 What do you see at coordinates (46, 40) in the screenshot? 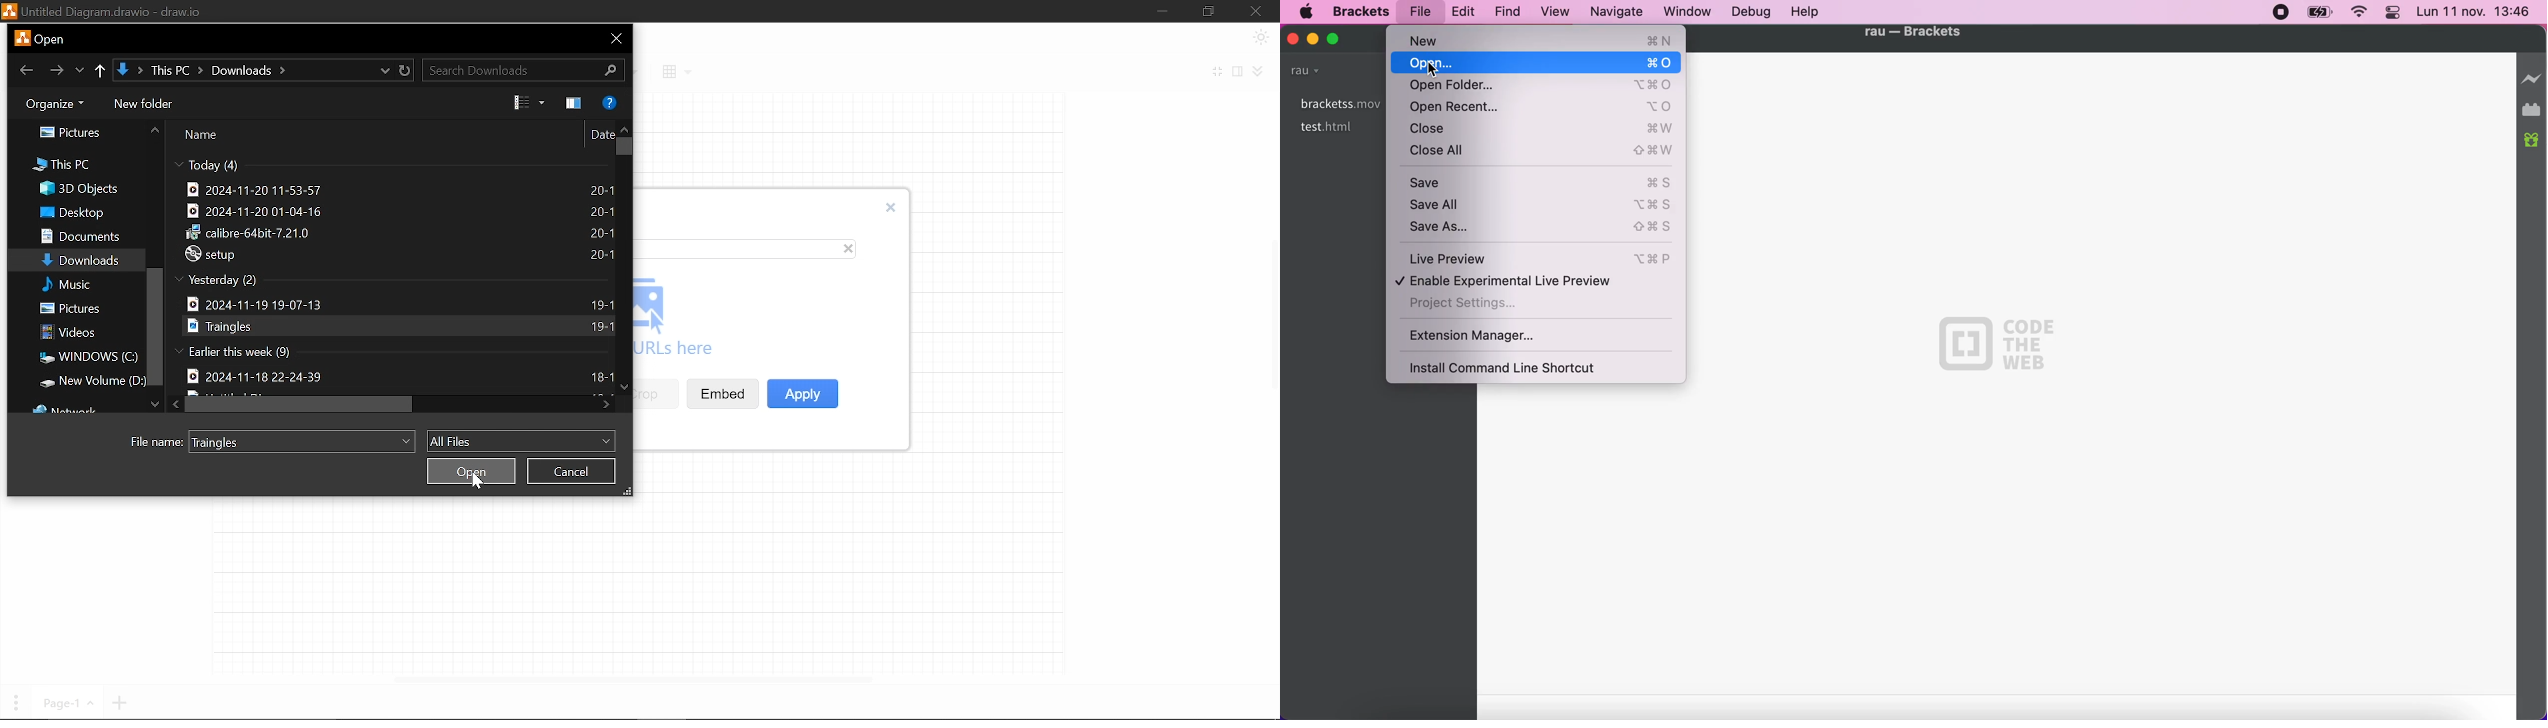
I see `Current window` at bounding box center [46, 40].